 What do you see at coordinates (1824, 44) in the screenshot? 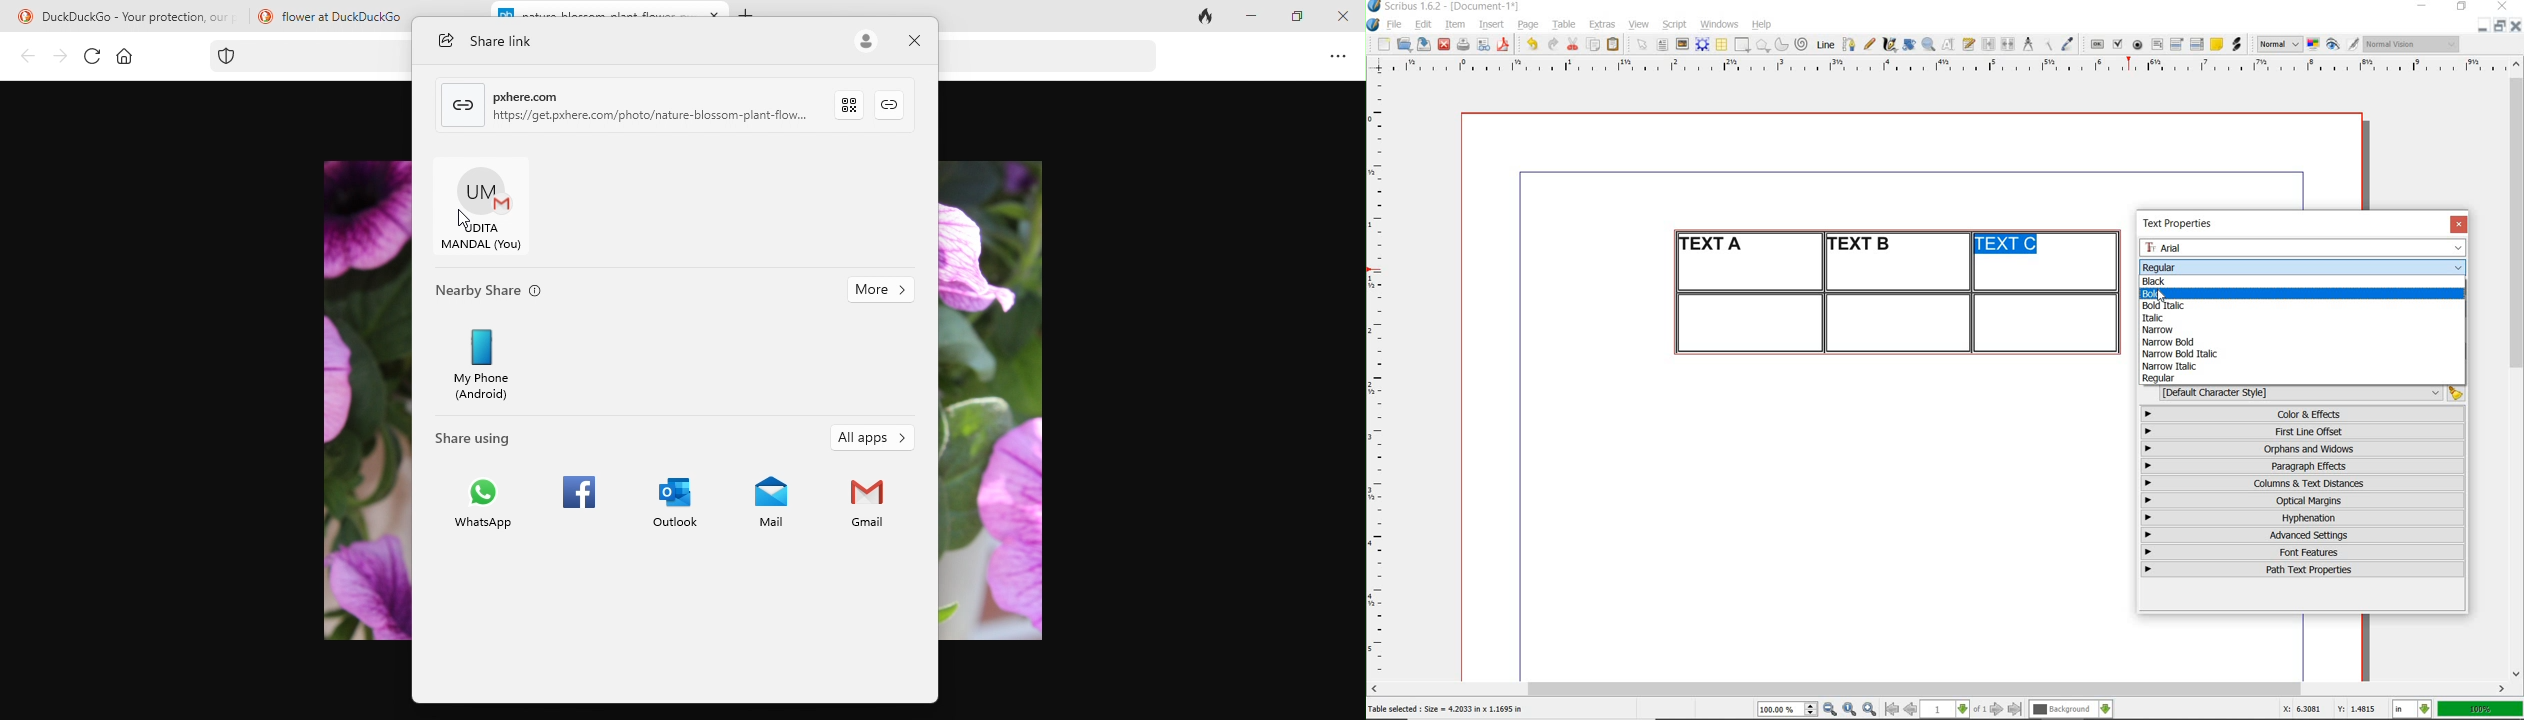
I see `line` at bounding box center [1824, 44].